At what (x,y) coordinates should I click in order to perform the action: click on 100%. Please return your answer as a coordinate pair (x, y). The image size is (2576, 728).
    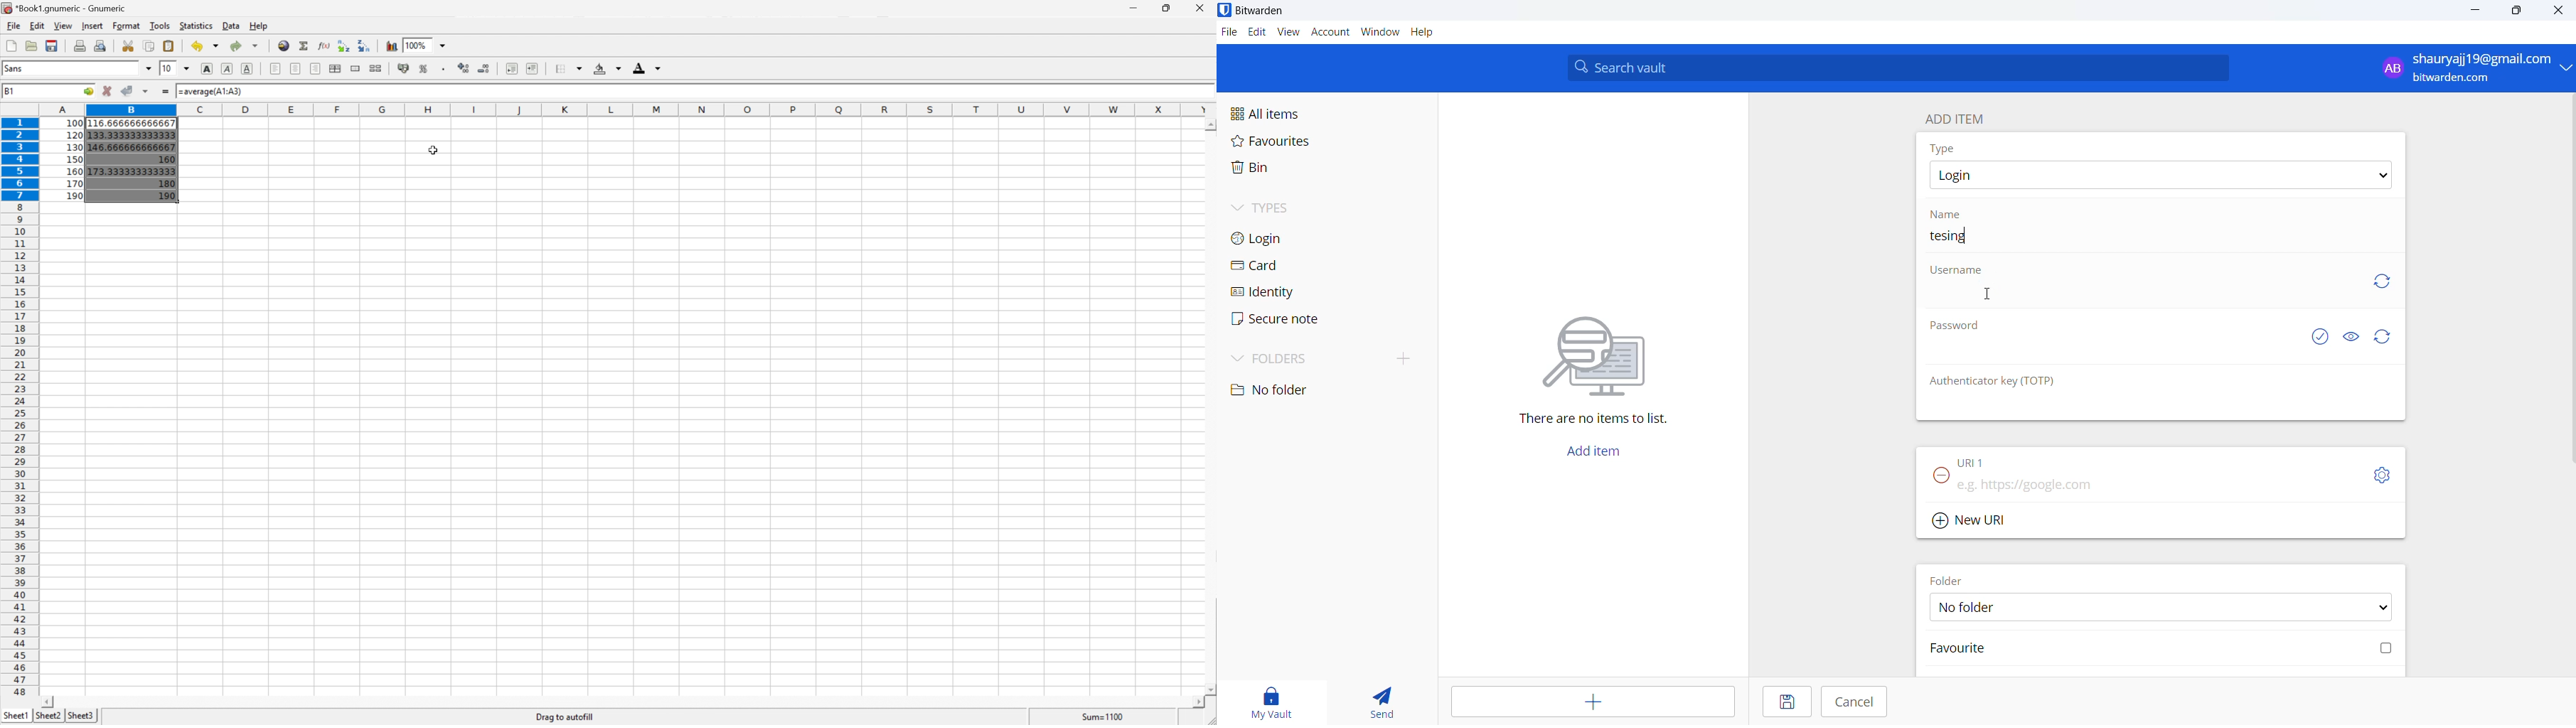
    Looking at the image, I should click on (418, 45).